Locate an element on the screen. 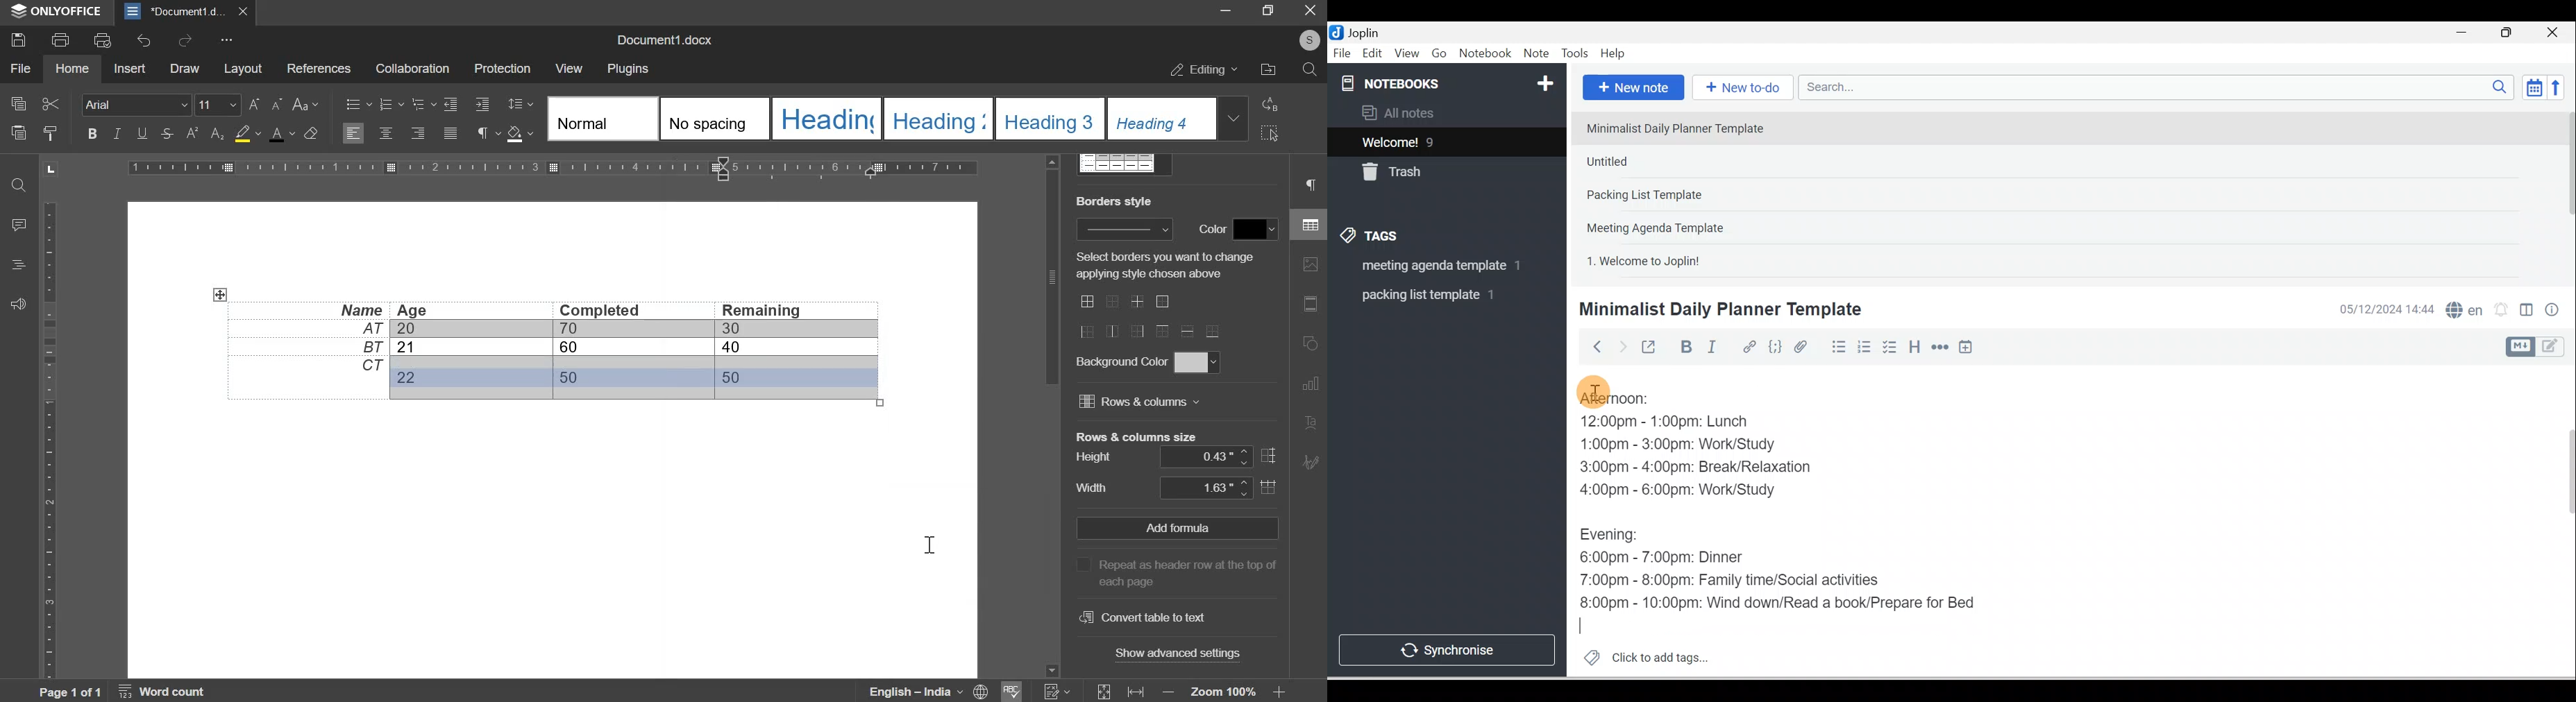 The width and height of the screenshot is (2576, 728). stroke through is located at coordinates (165, 133).